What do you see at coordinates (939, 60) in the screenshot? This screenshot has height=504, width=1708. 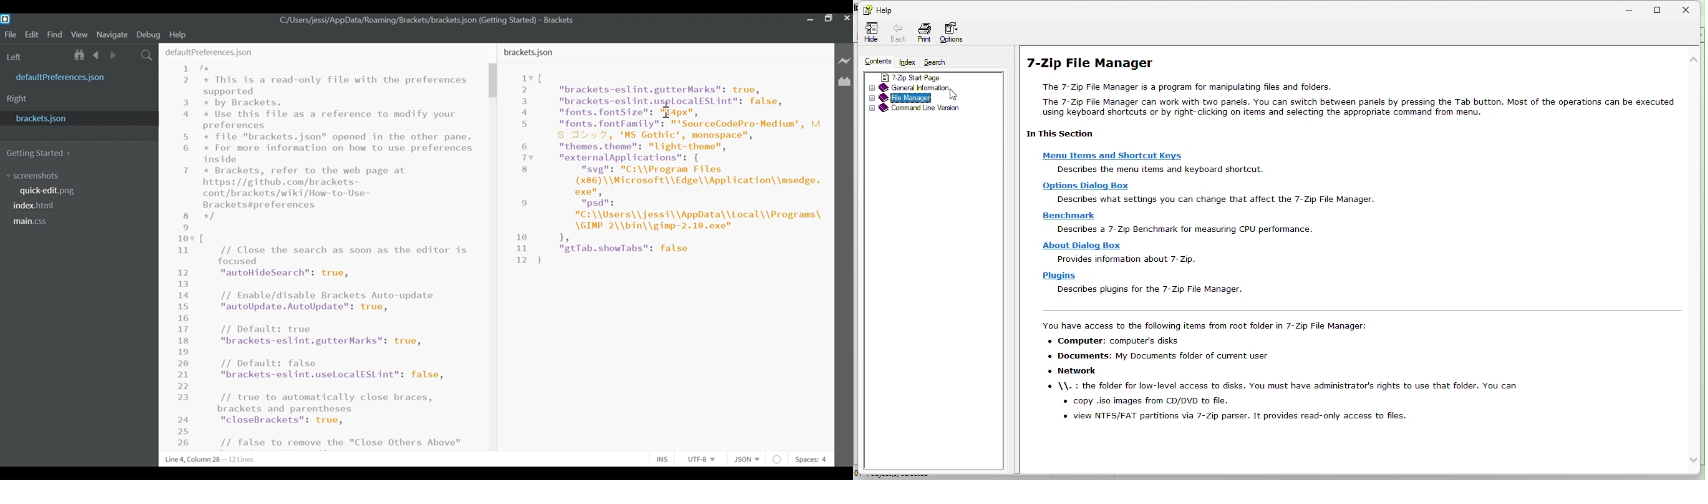 I see `Search ` at bounding box center [939, 60].